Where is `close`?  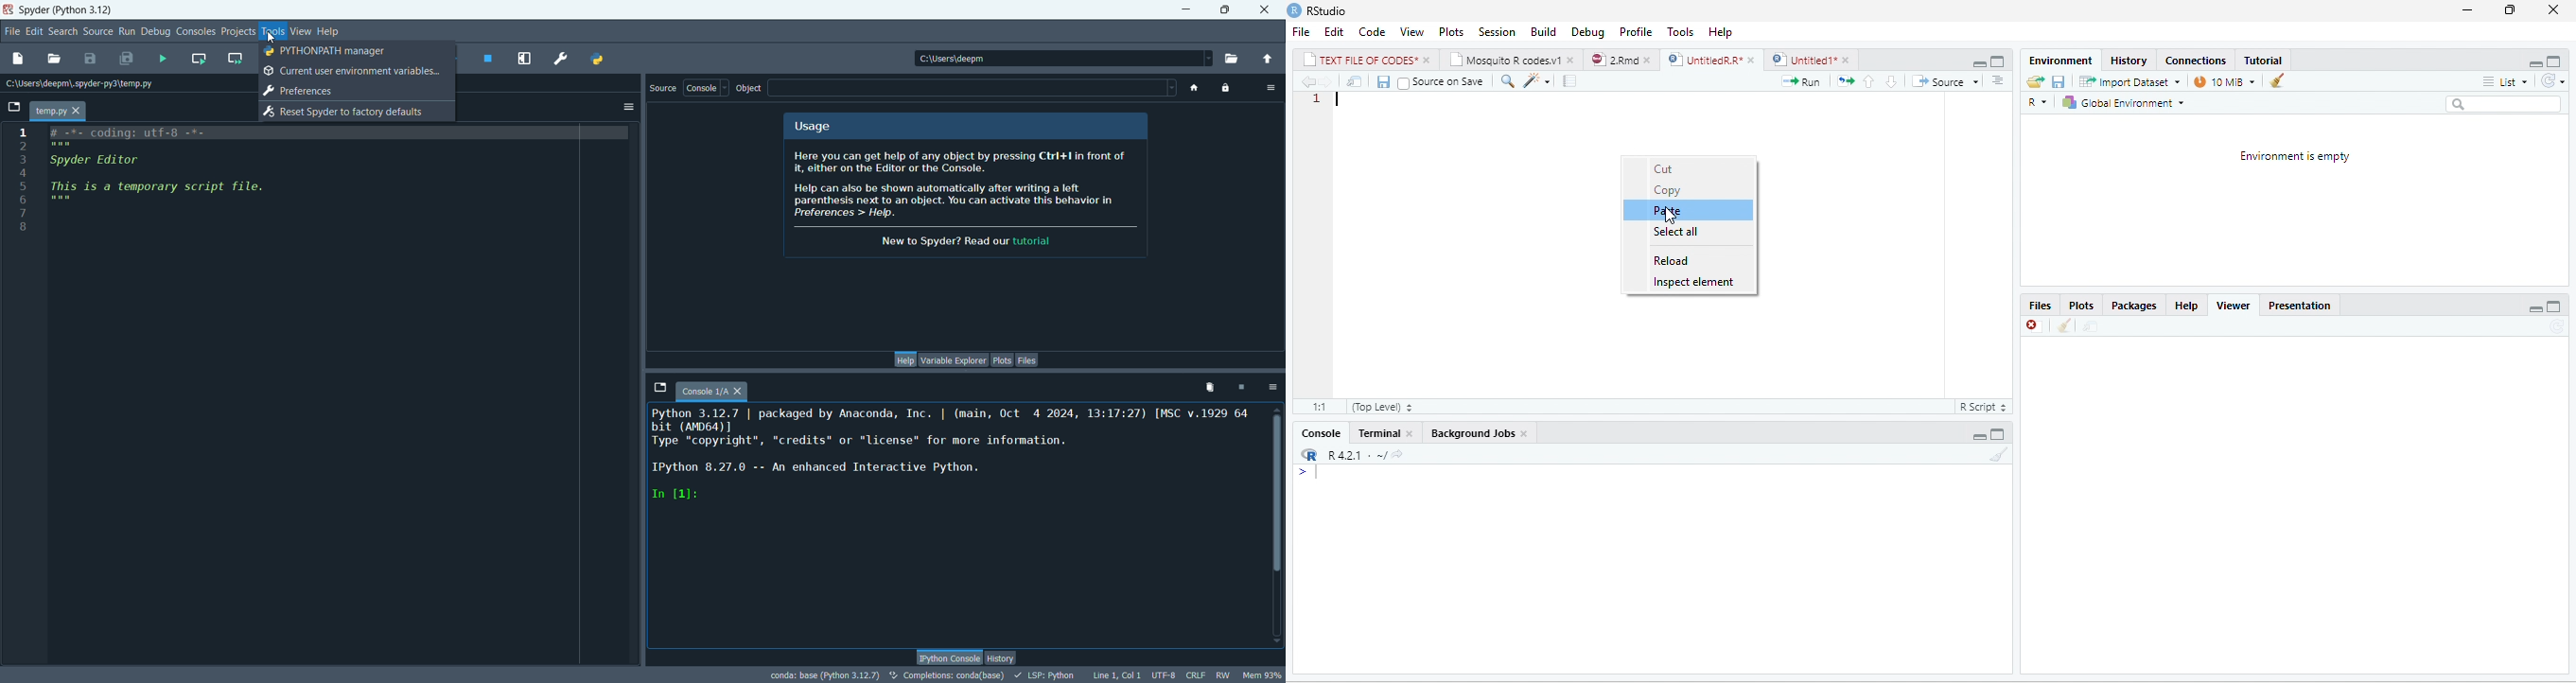
close is located at coordinates (1411, 433).